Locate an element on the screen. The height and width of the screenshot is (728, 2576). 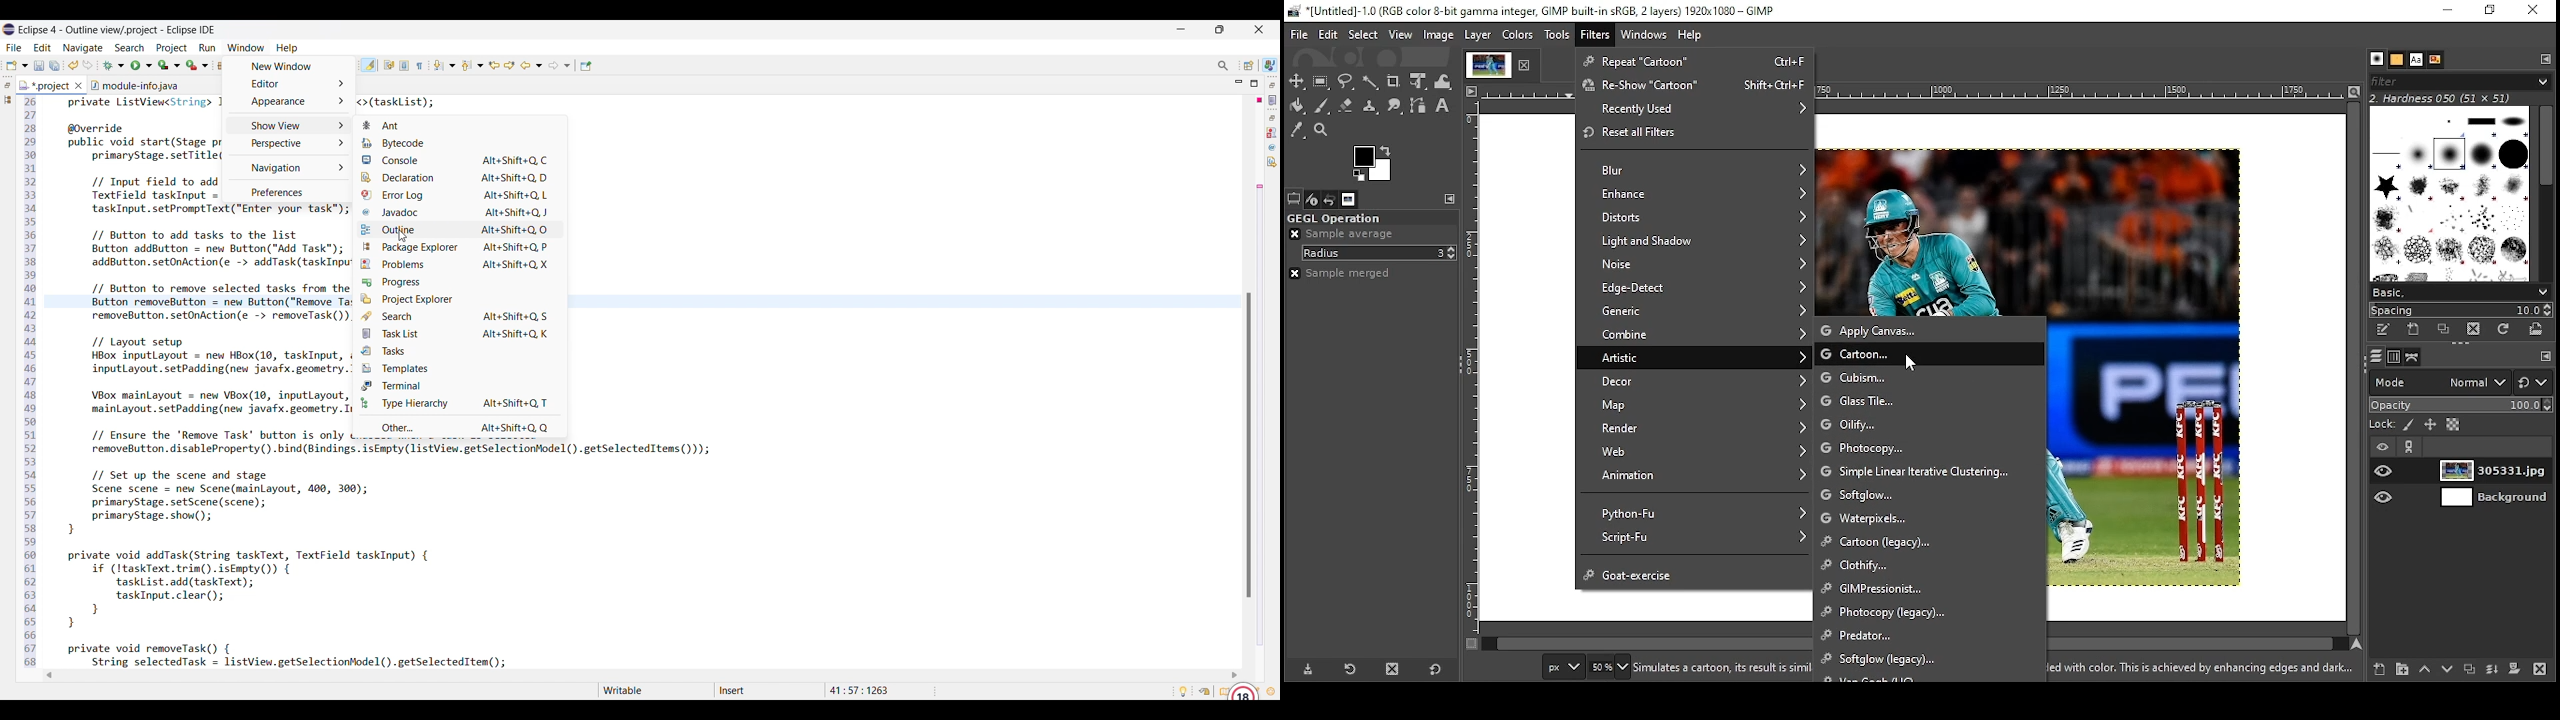
Javadoc is located at coordinates (1273, 147).